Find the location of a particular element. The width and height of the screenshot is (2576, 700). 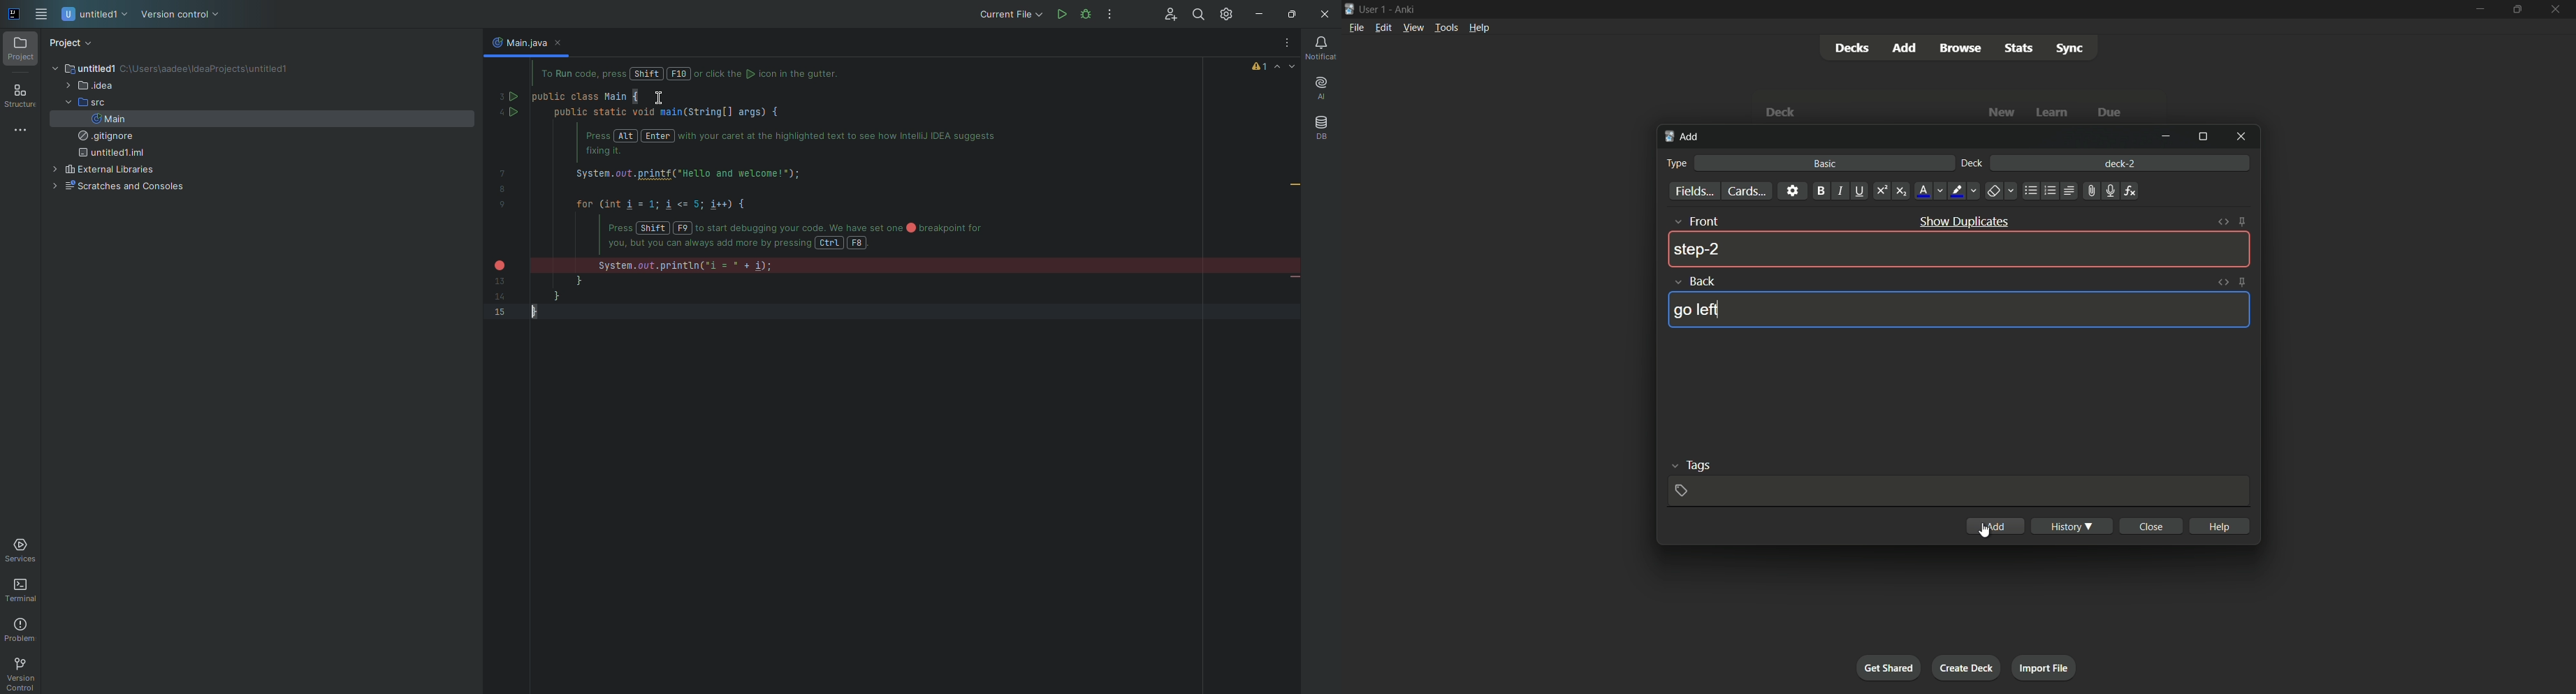

new is located at coordinates (2002, 112).